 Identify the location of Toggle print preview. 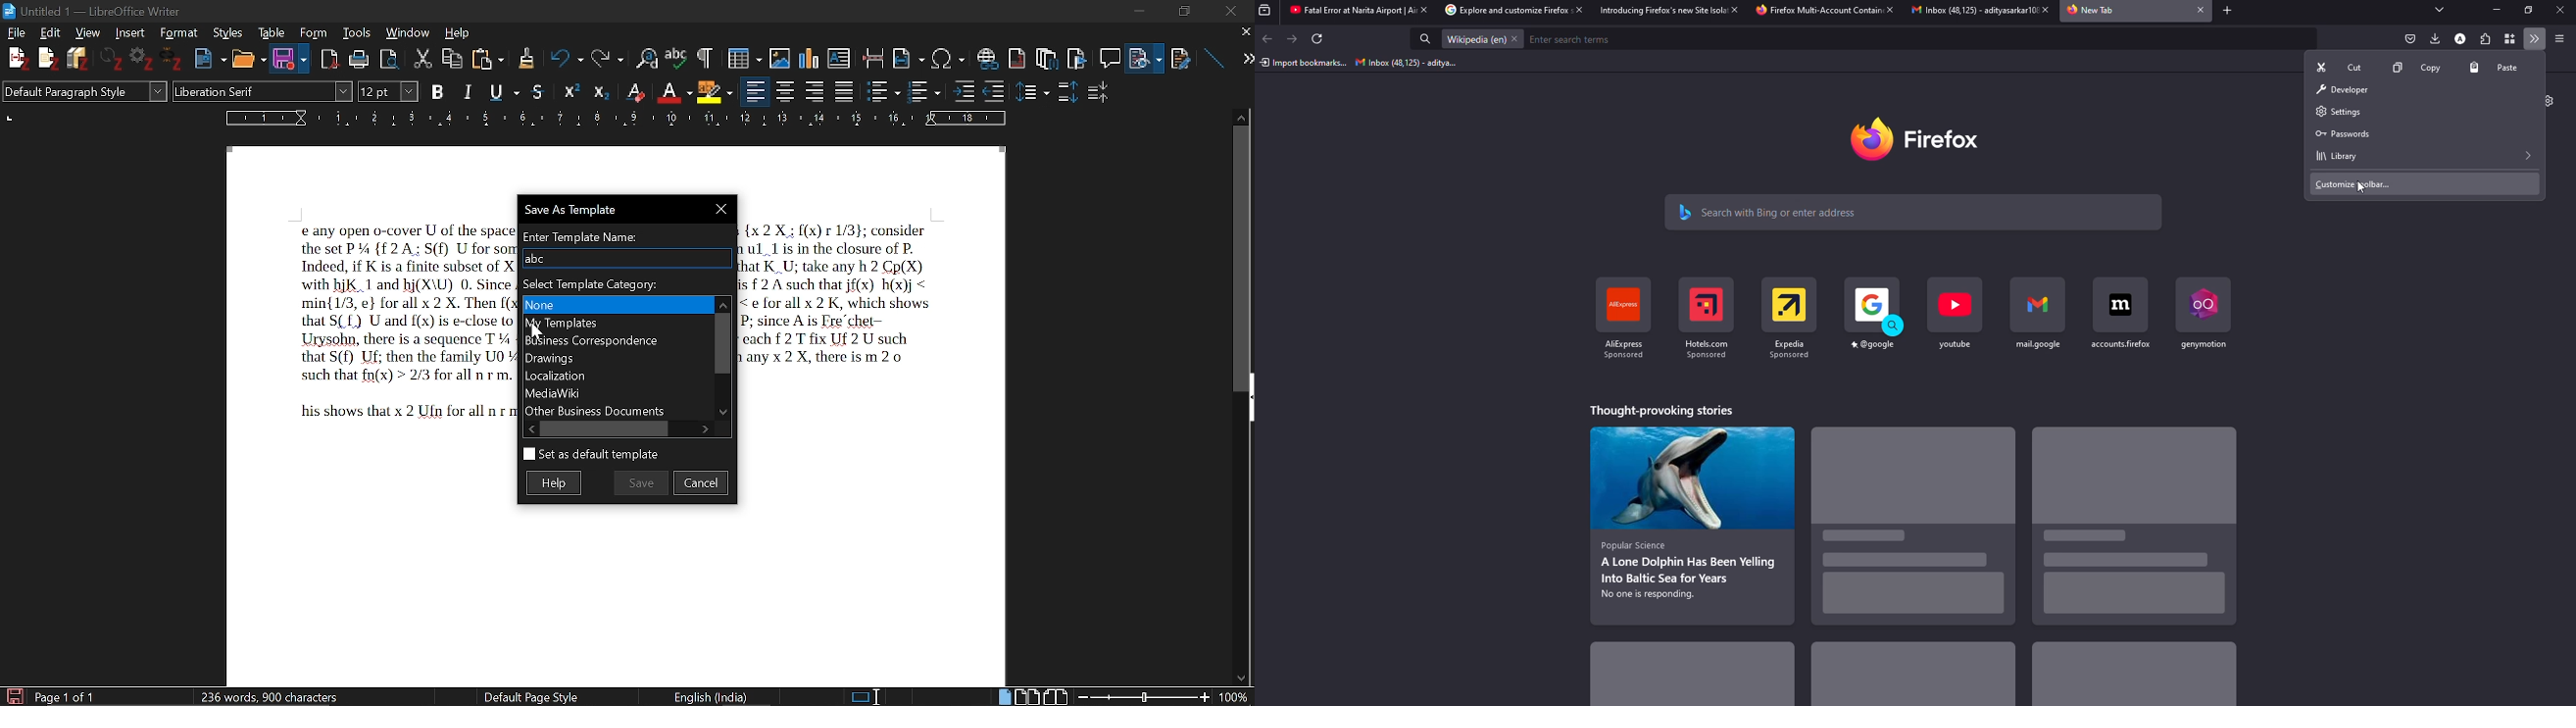
(394, 57).